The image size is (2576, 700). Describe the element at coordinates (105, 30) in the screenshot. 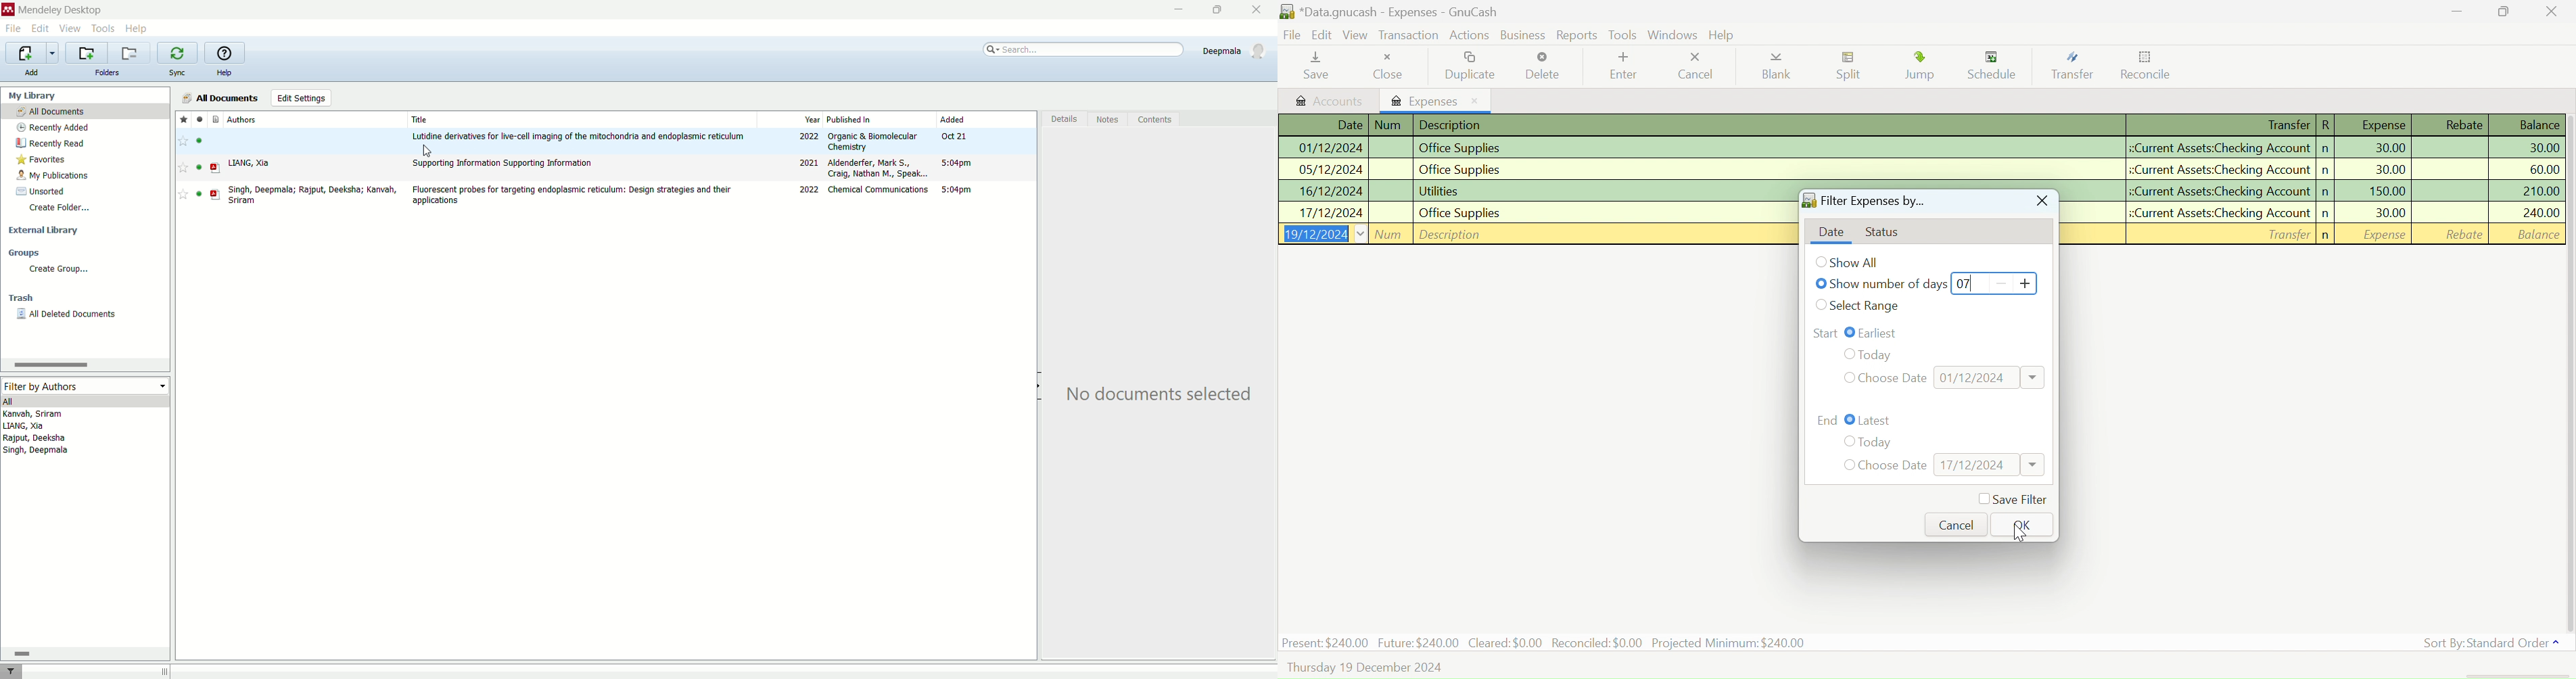

I see `tools` at that location.